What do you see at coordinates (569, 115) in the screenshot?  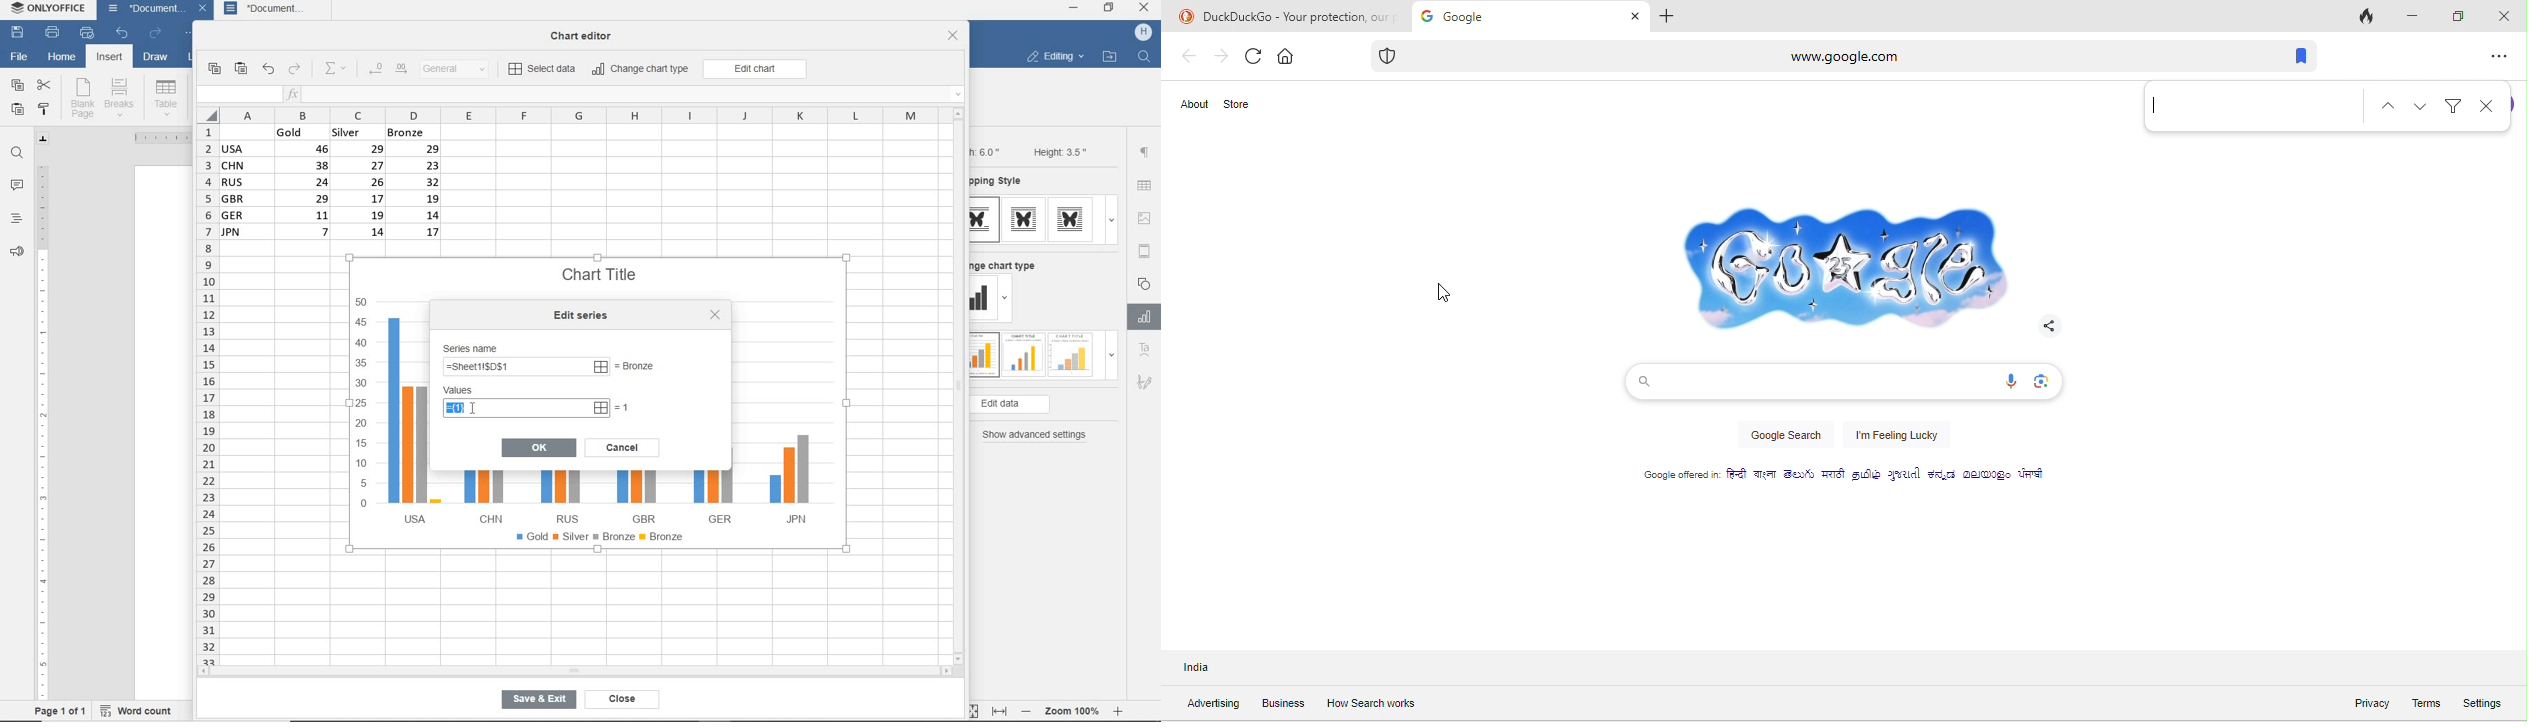 I see `columns` at bounding box center [569, 115].